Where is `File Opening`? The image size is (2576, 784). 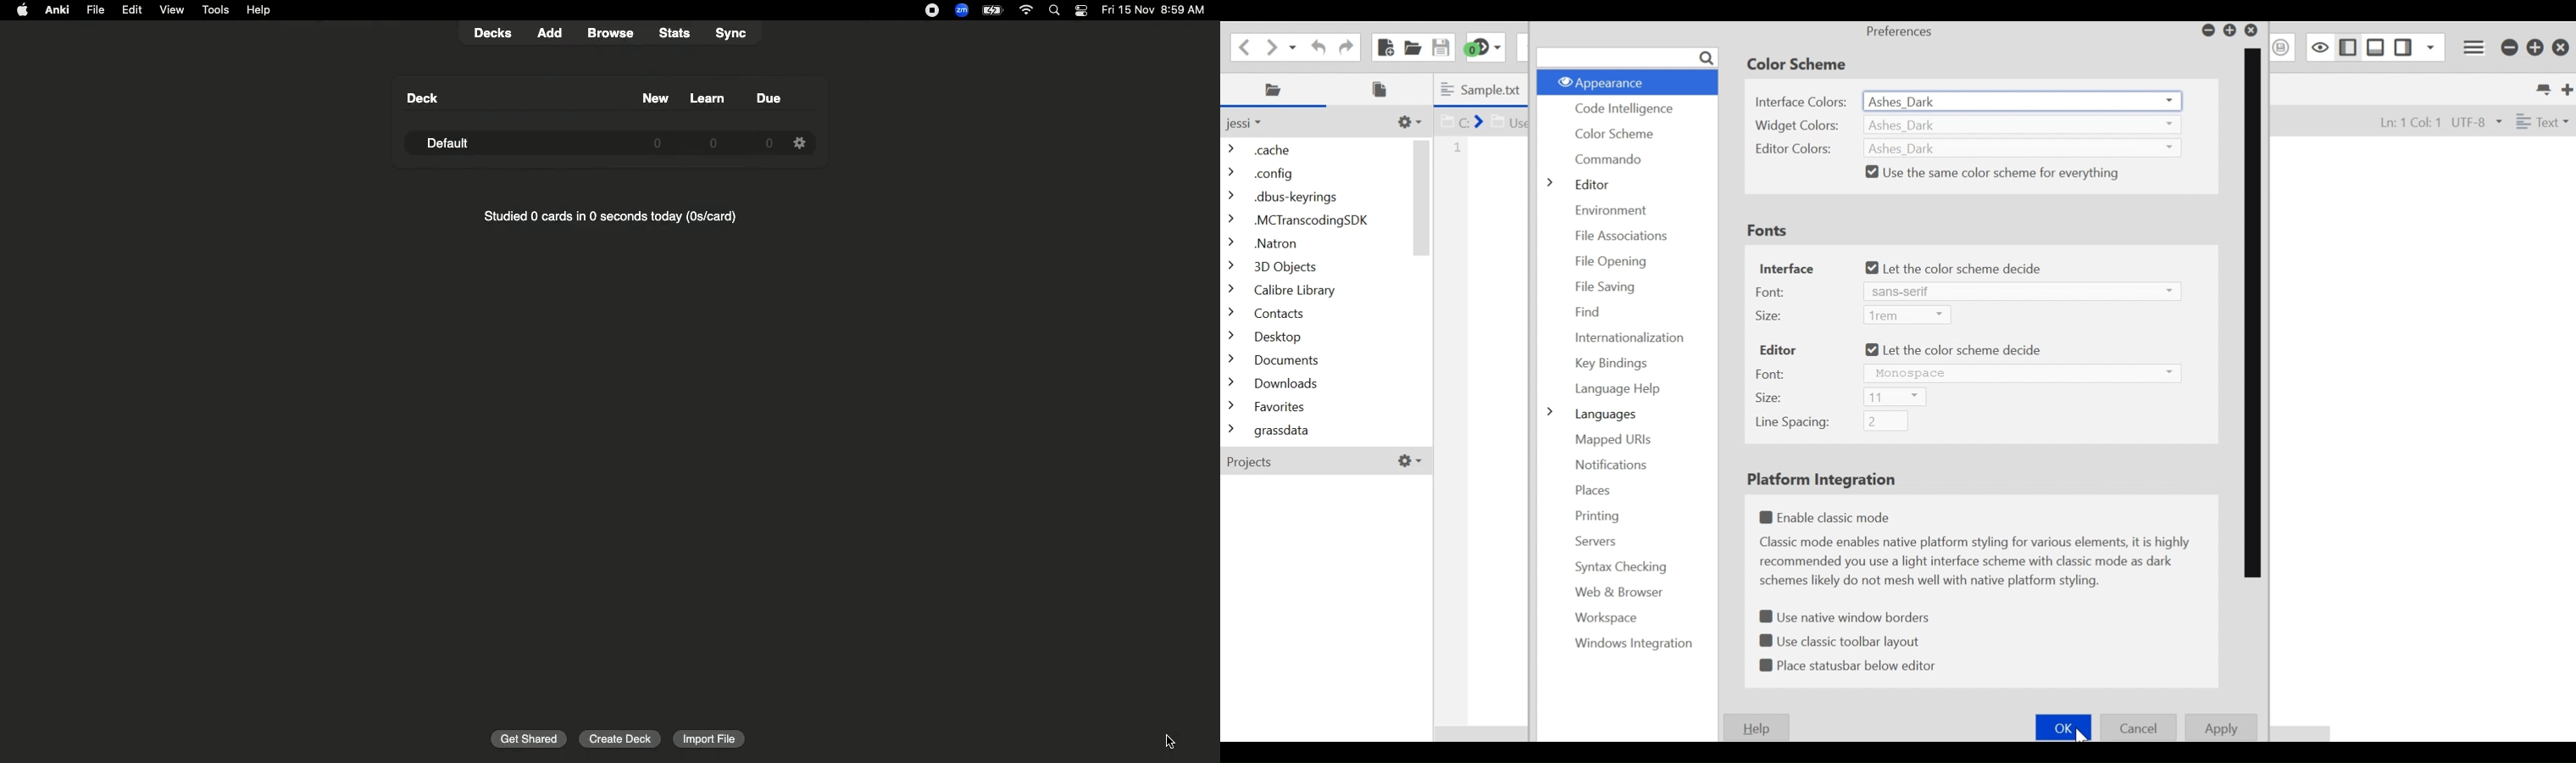 File Opening is located at coordinates (1619, 259).